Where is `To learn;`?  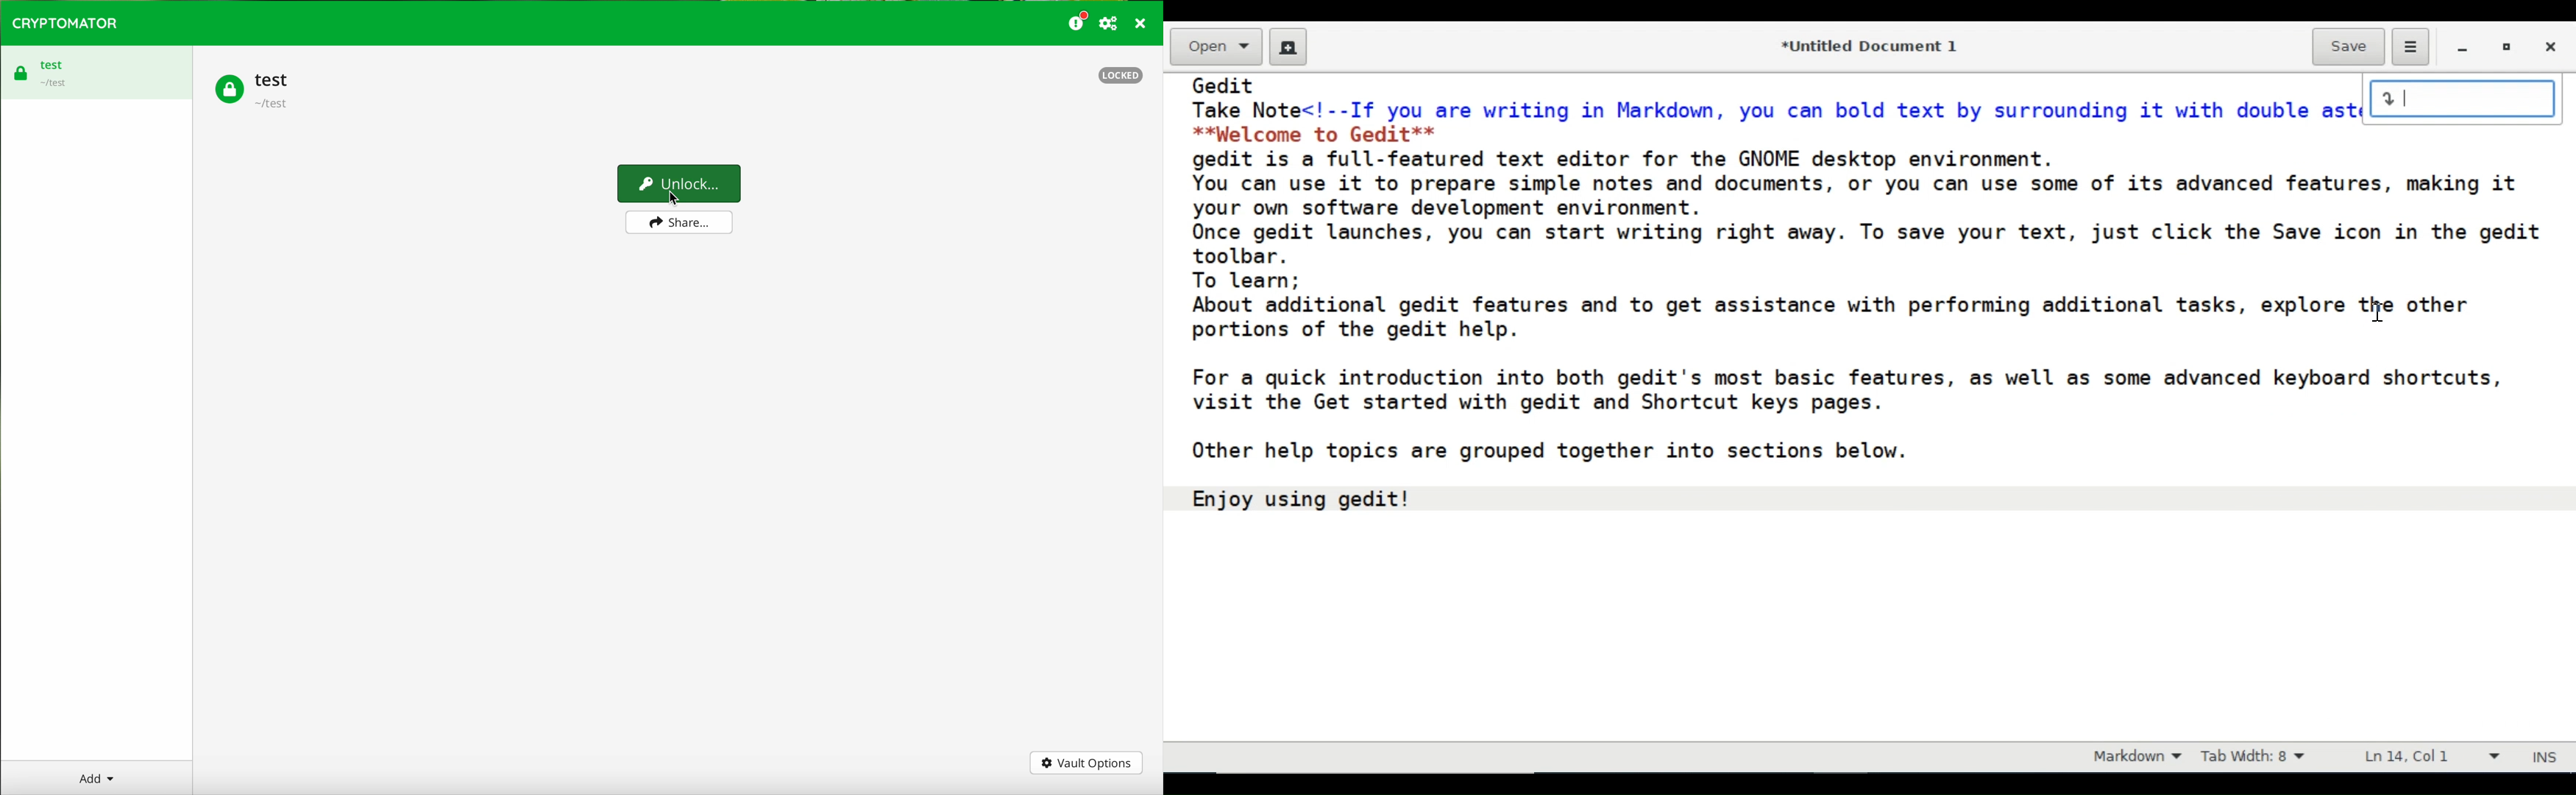 To learn; is located at coordinates (1247, 280).